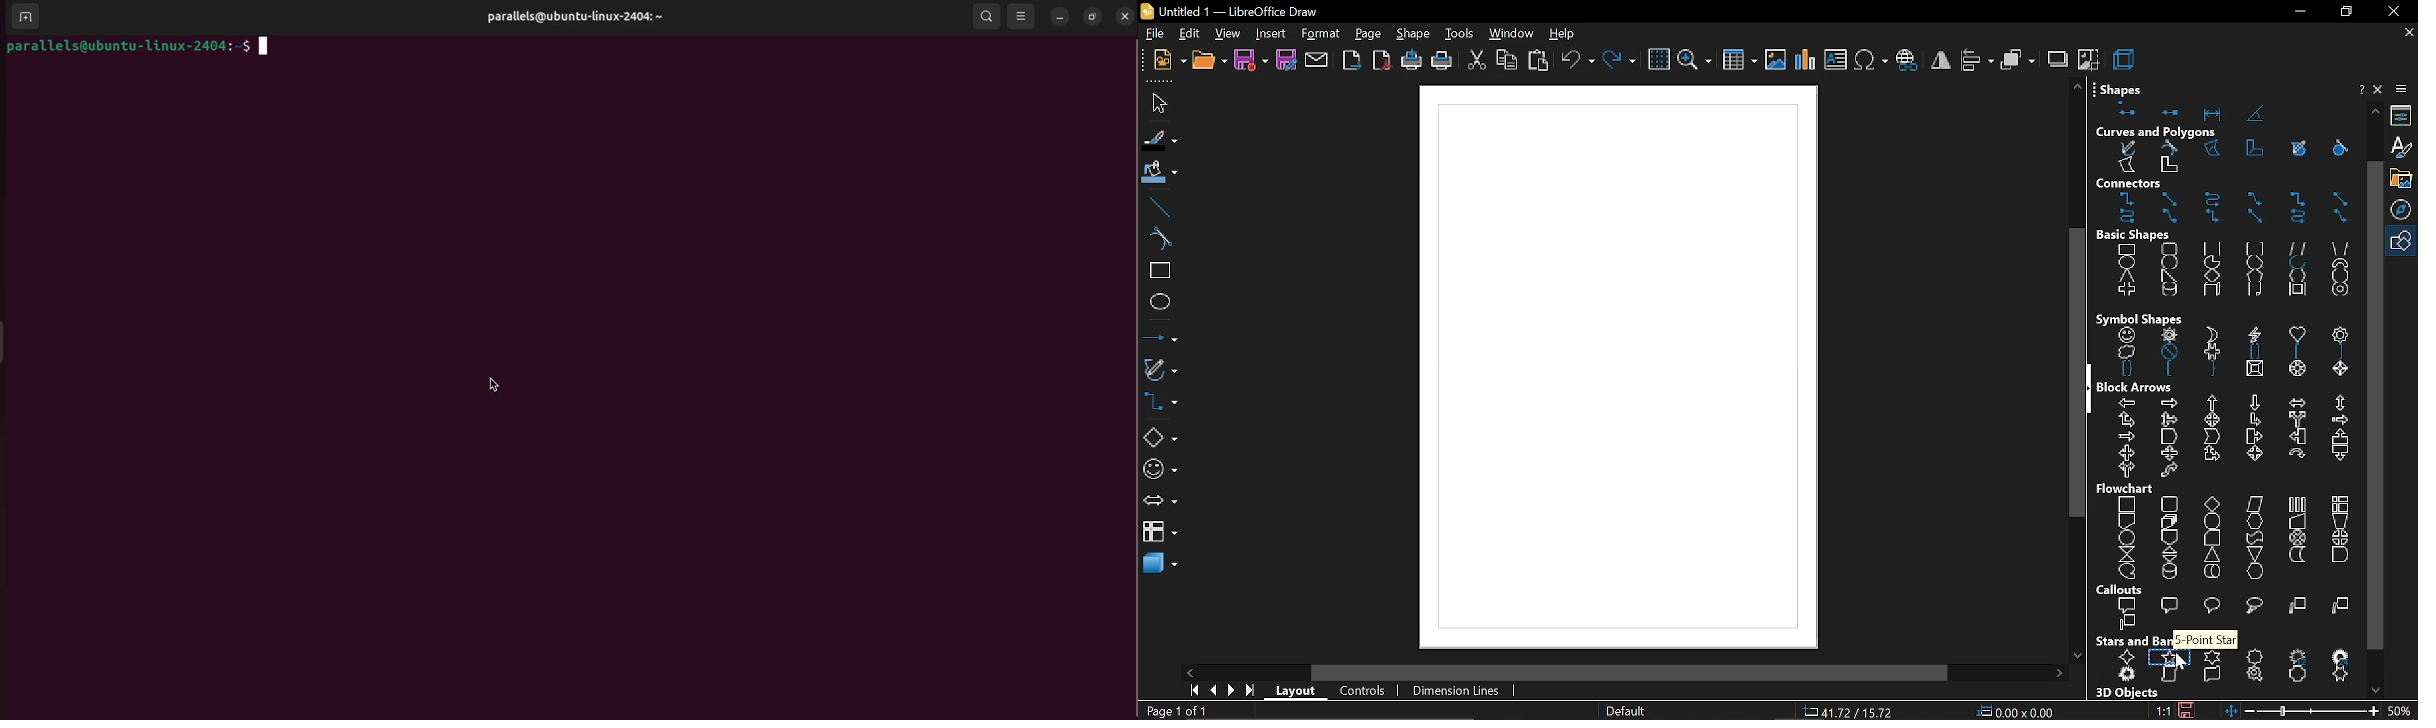 Image resolution: width=2436 pixels, height=728 pixels. I want to click on window, so click(1512, 35).